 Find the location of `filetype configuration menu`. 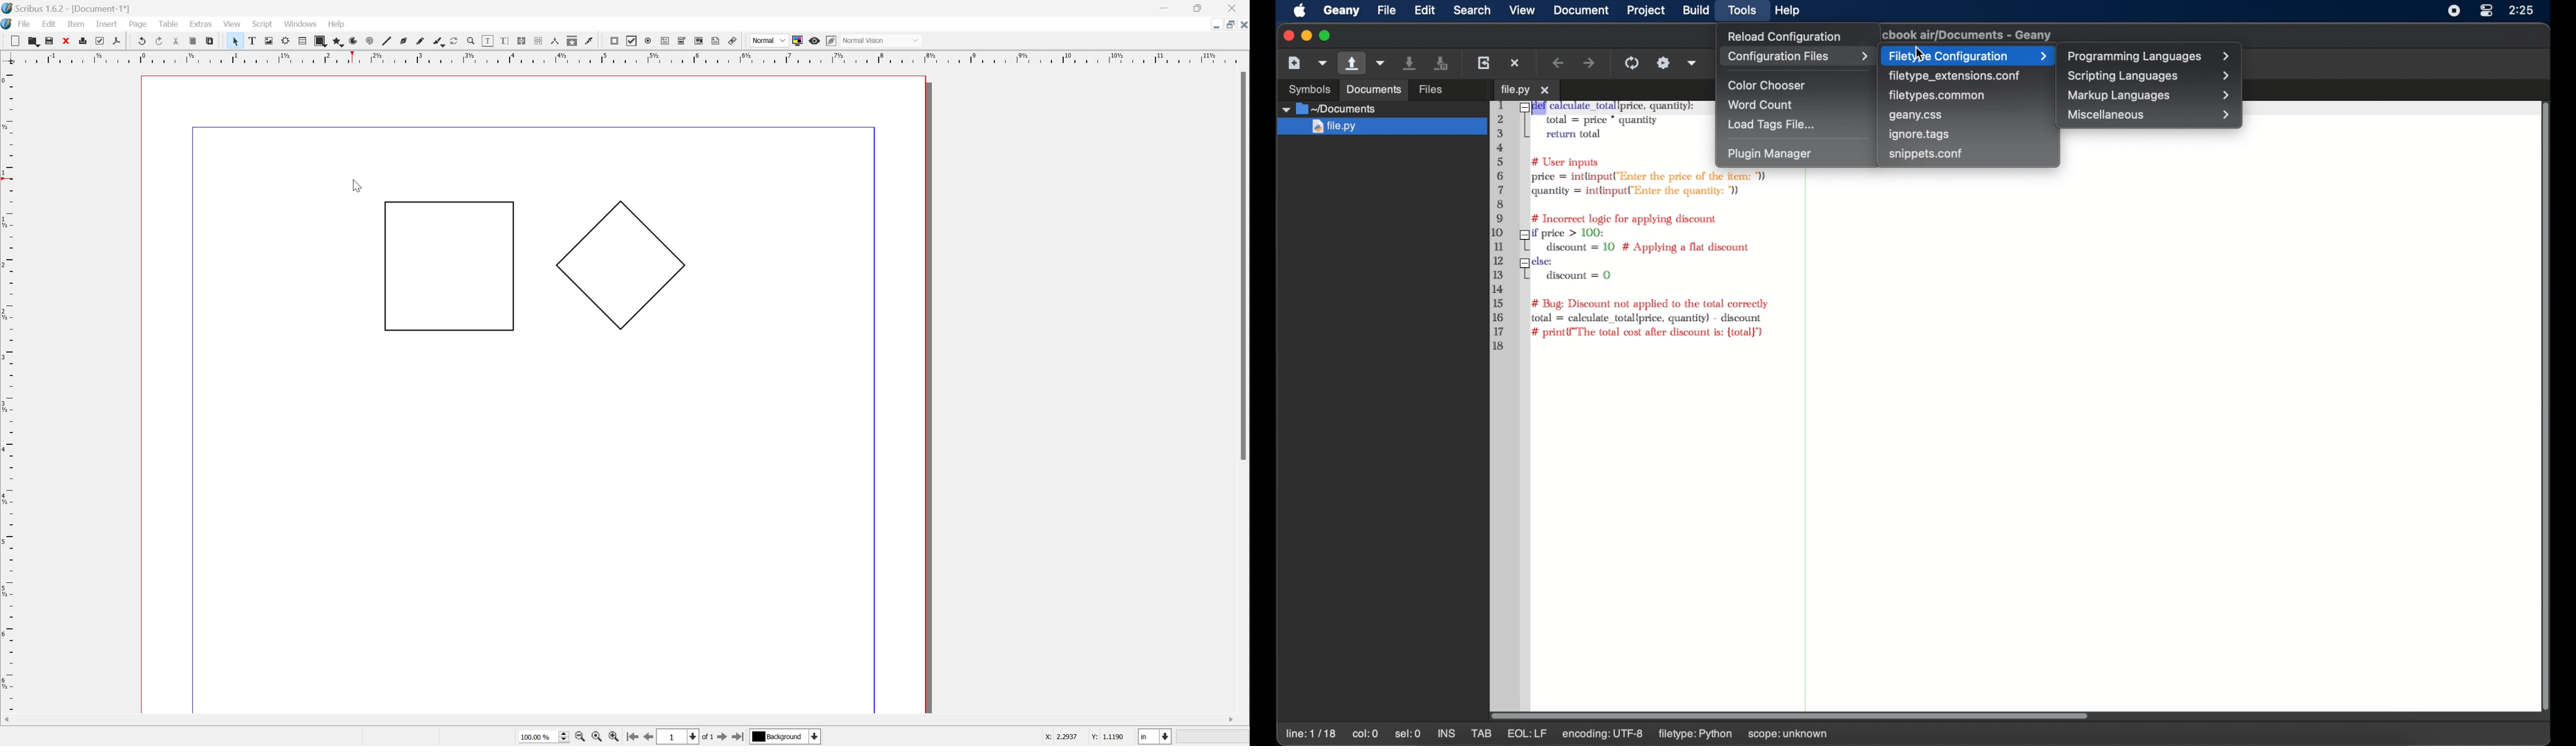

filetype configuration menu is located at coordinates (1967, 55).